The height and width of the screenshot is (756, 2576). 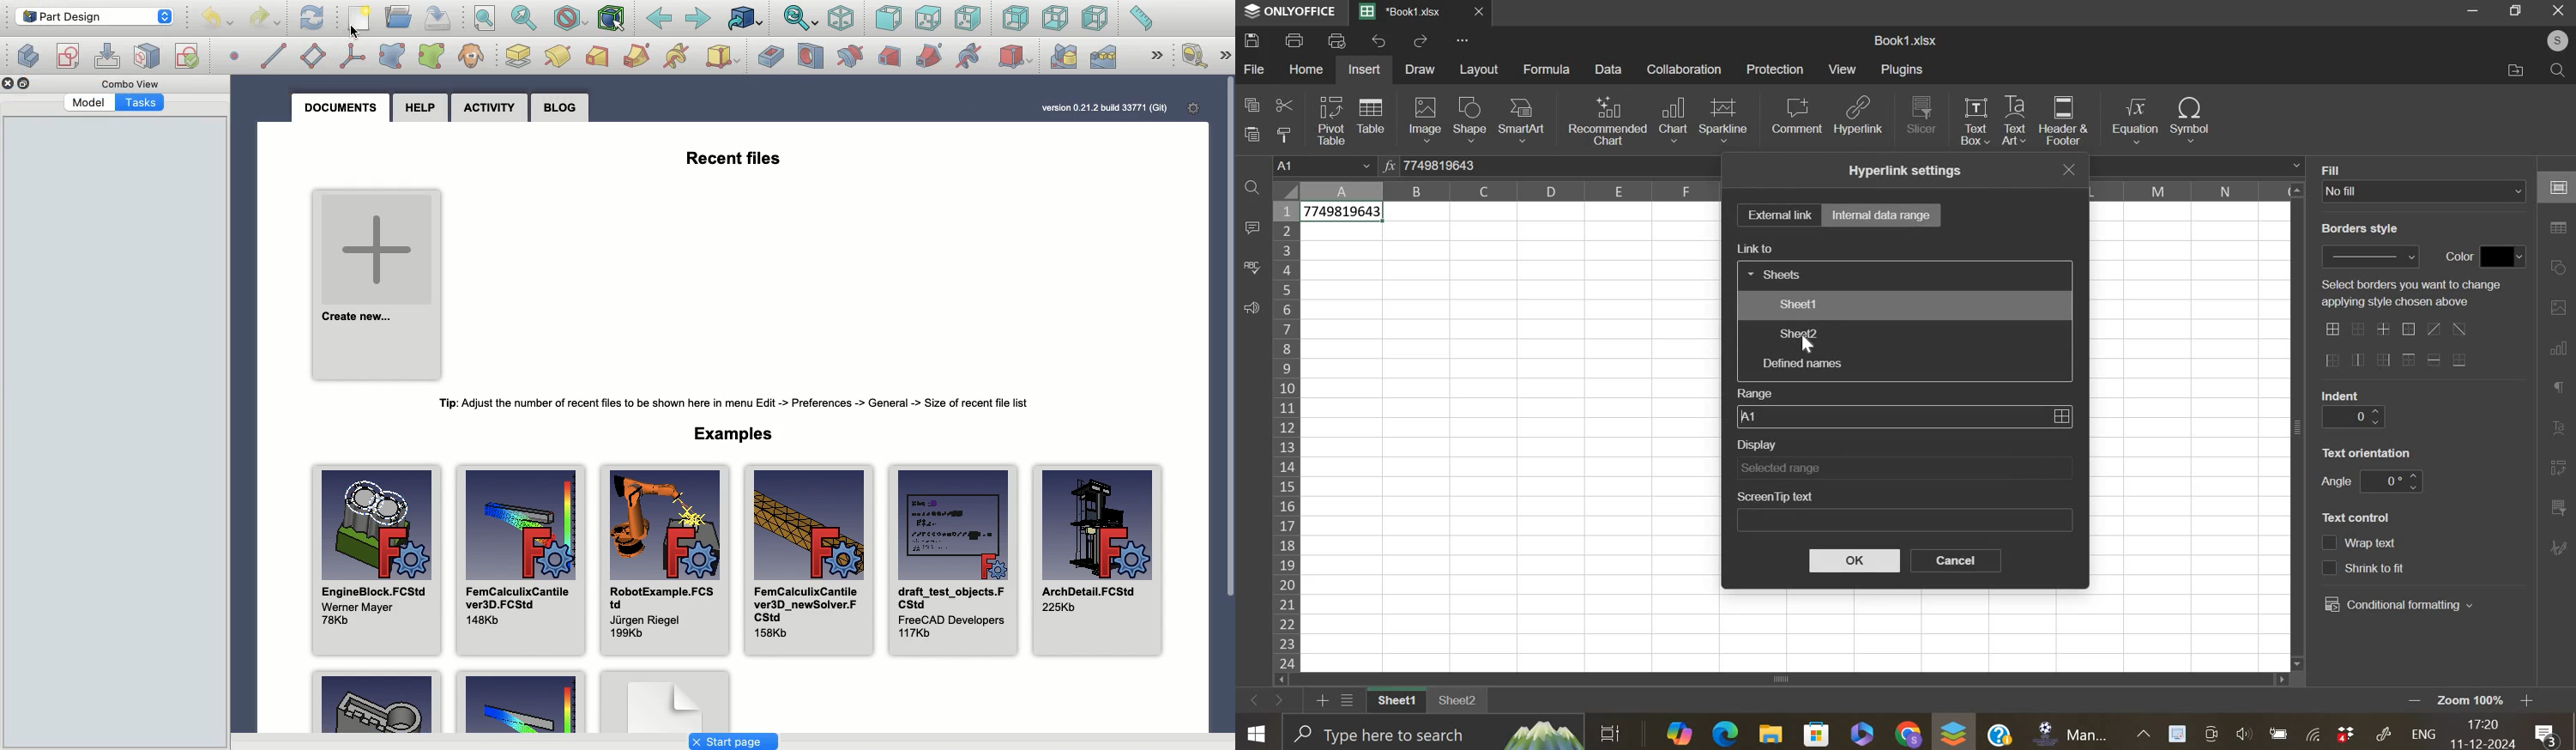 What do you see at coordinates (1284, 134) in the screenshot?
I see `copy style` at bounding box center [1284, 134].